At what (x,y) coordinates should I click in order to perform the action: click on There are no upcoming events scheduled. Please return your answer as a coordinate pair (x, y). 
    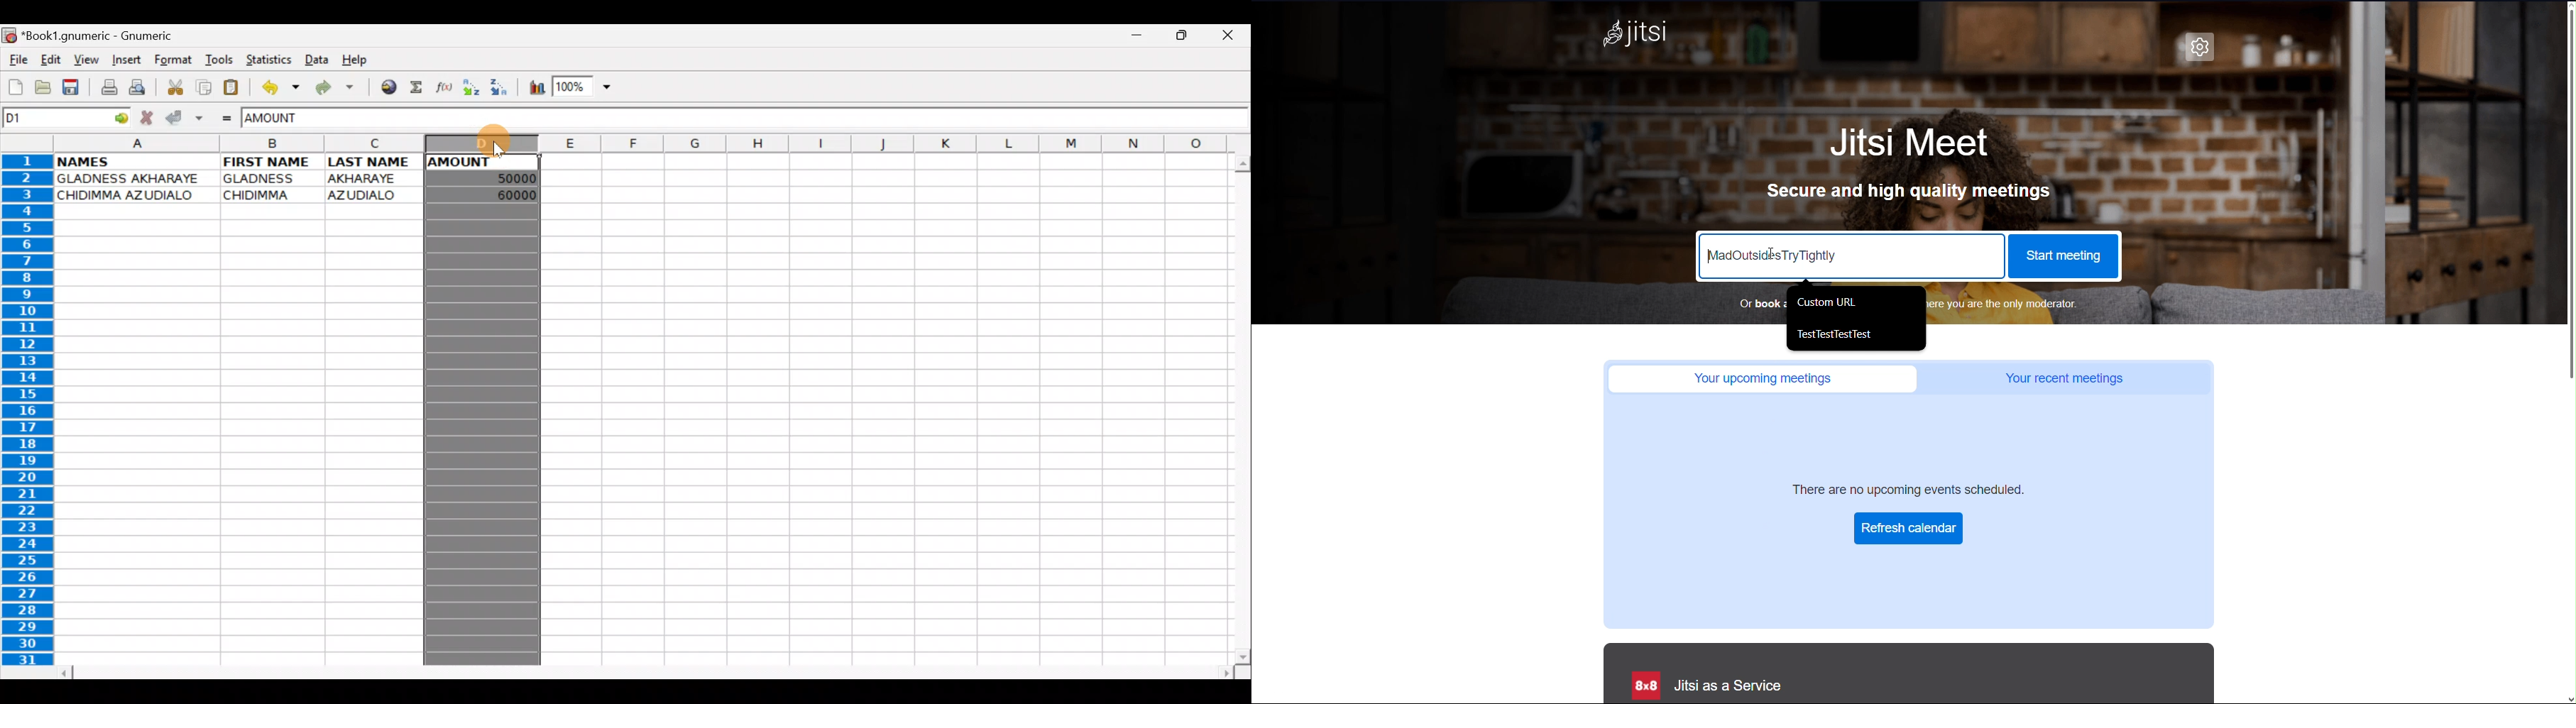
    Looking at the image, I should click on (1911, 489).